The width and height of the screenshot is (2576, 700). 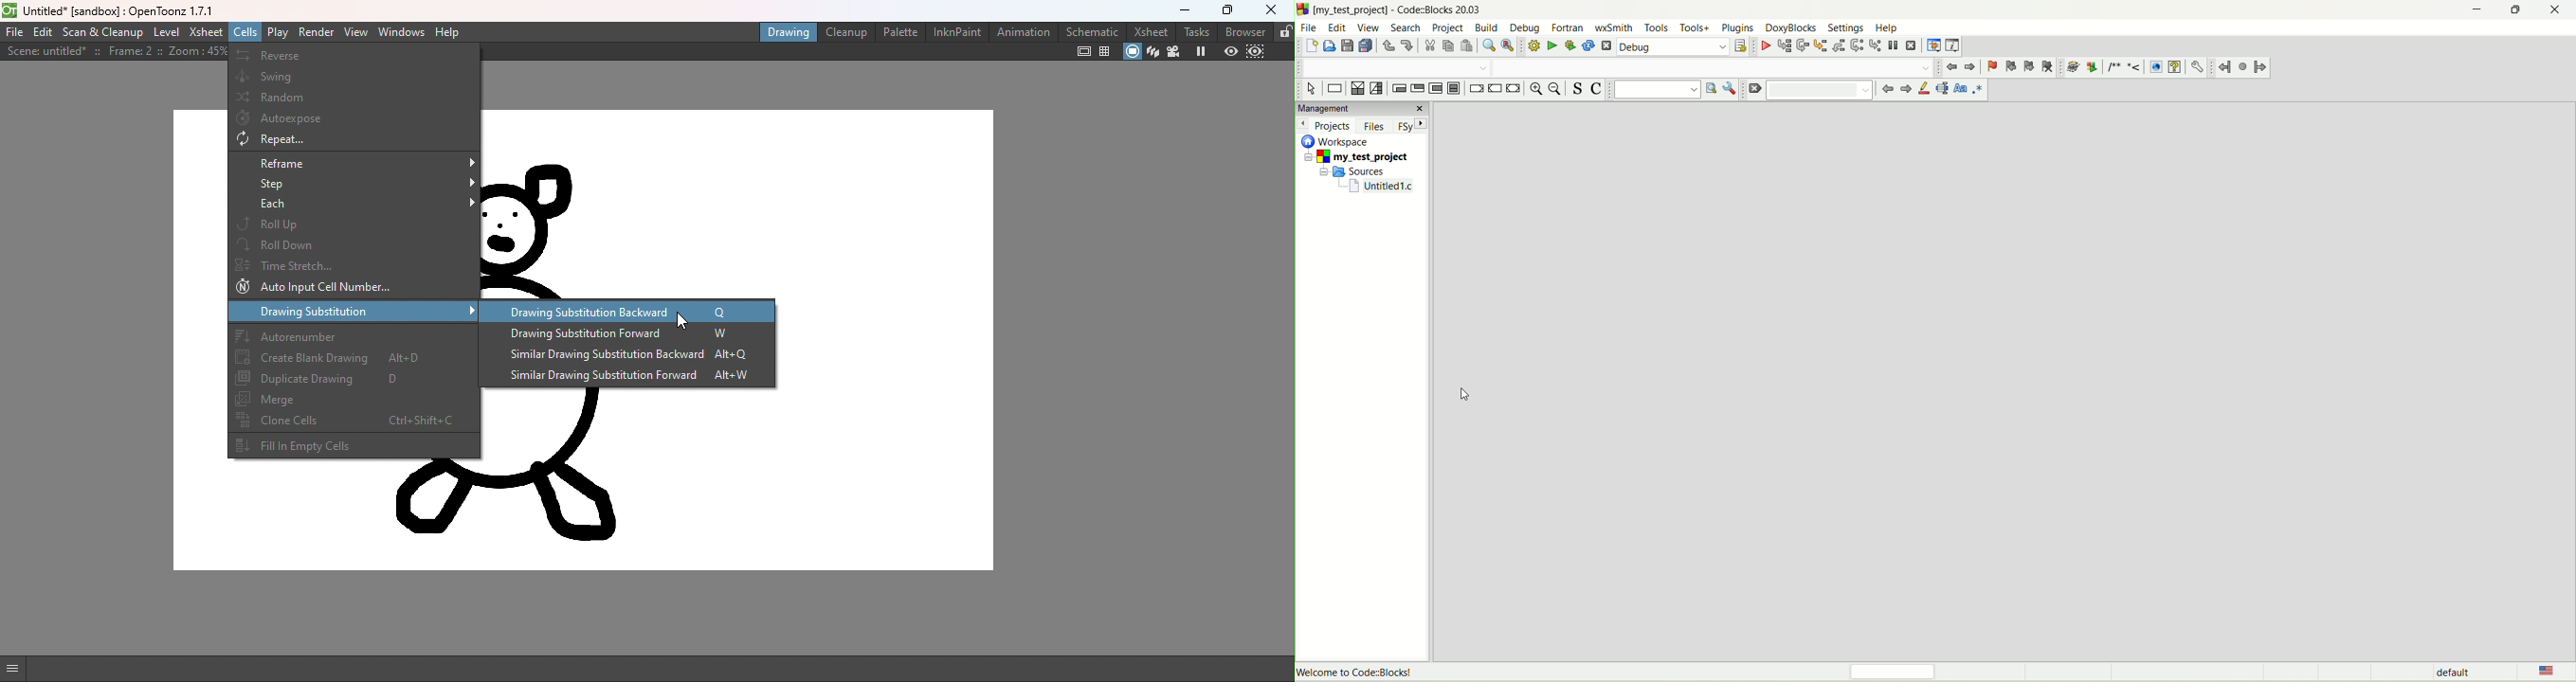 What do you see at coordinates (1475, 90) in the screenshot?
I see `break instruction` at bounding box center [1475, 90].